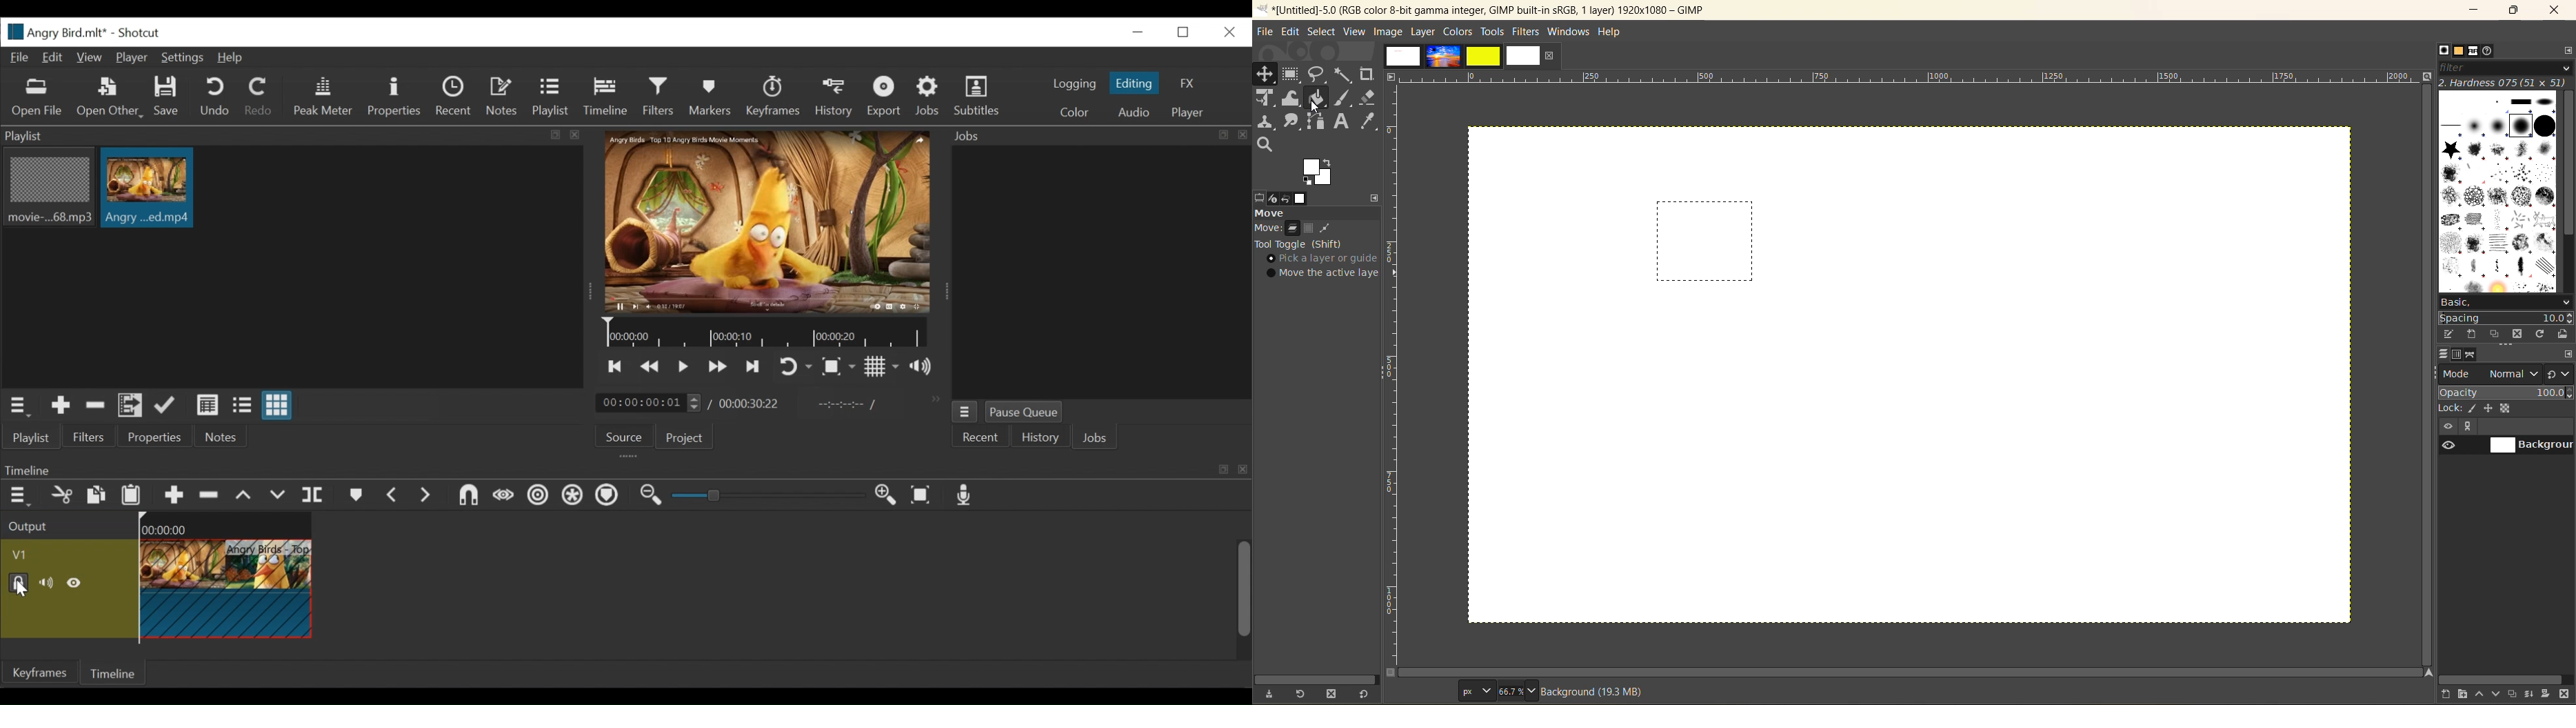  I want to click on create a duplicate layer, so click(2516, 693).